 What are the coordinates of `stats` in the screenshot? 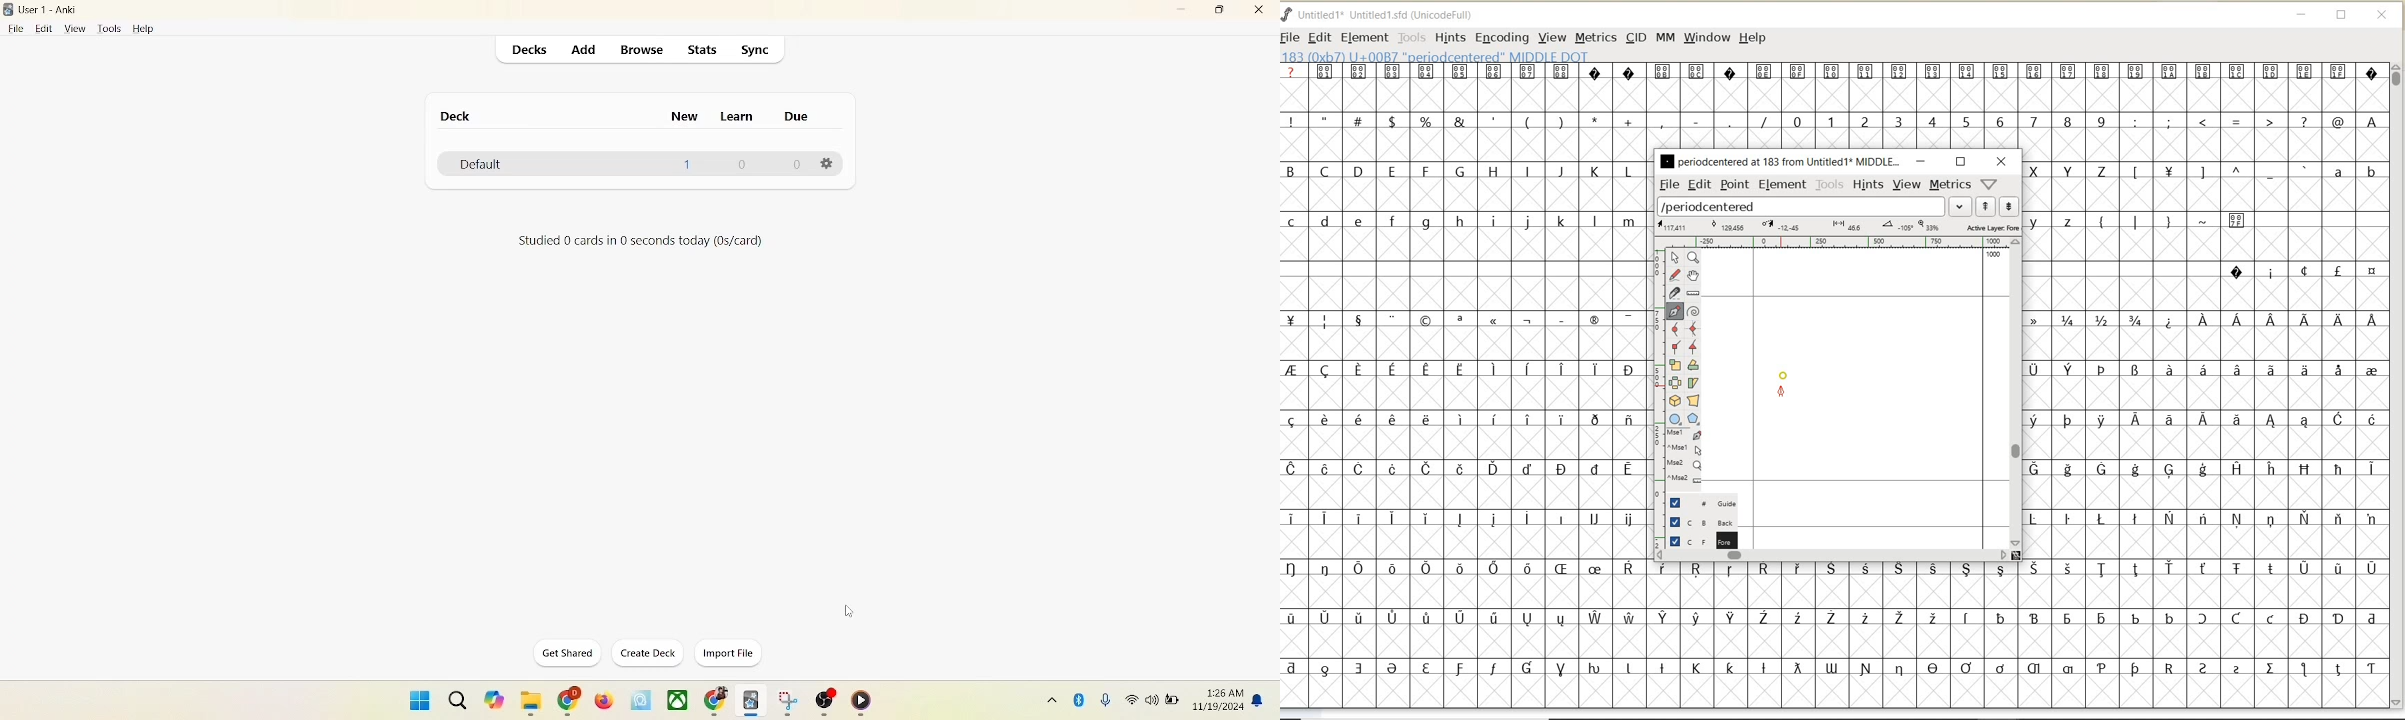 It's located at (704, 51).